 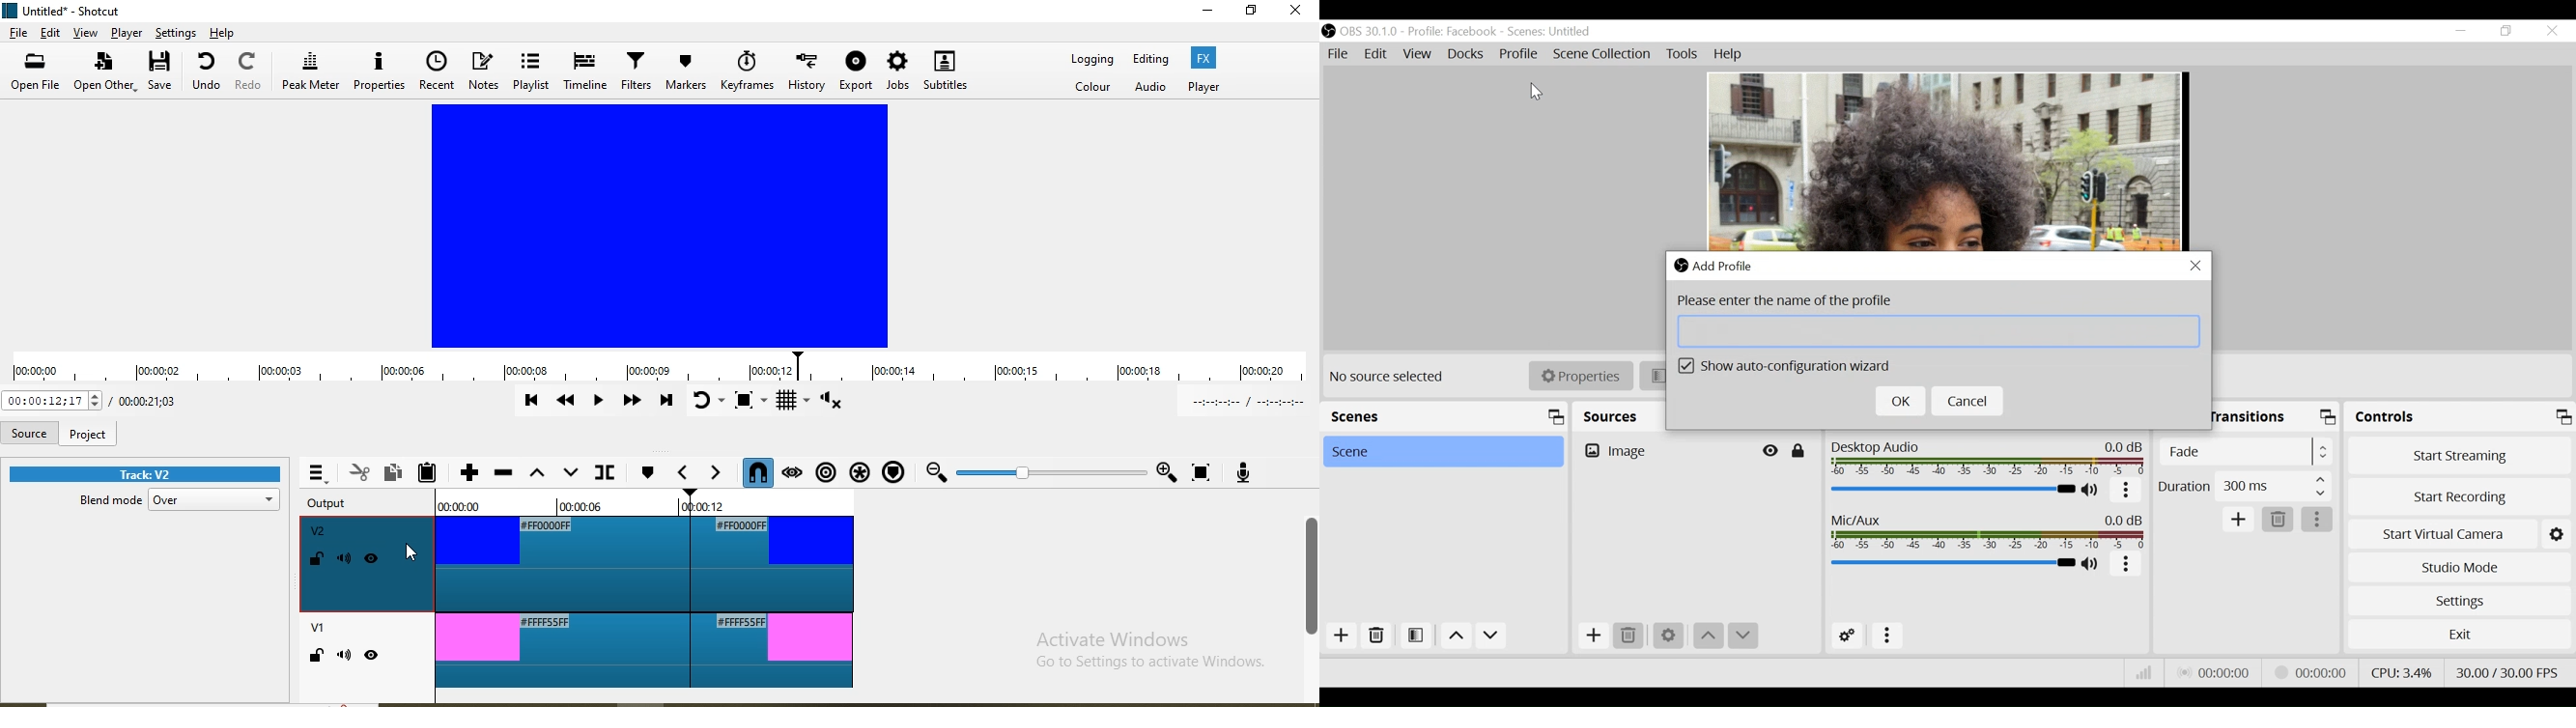 I want to click on Cancel, so click(x=1971, y=401).